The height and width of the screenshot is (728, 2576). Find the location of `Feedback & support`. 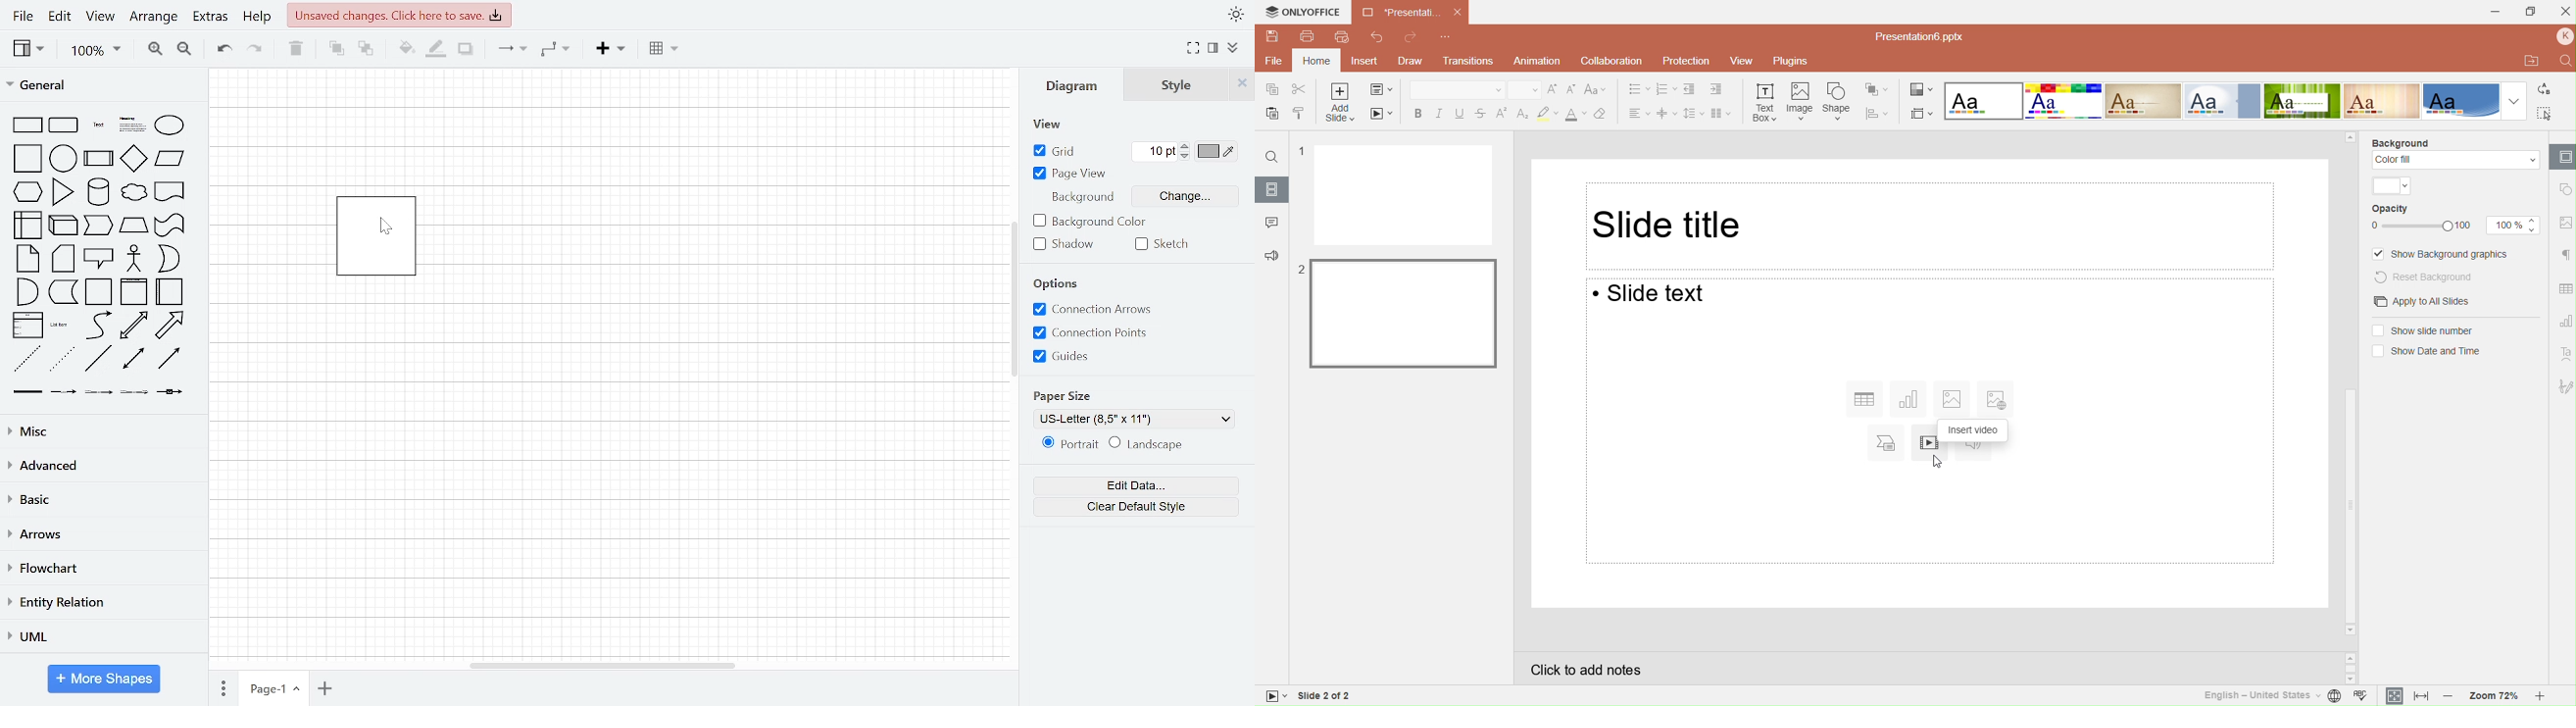

Feedback & support is located at coordinates (1271, 255).